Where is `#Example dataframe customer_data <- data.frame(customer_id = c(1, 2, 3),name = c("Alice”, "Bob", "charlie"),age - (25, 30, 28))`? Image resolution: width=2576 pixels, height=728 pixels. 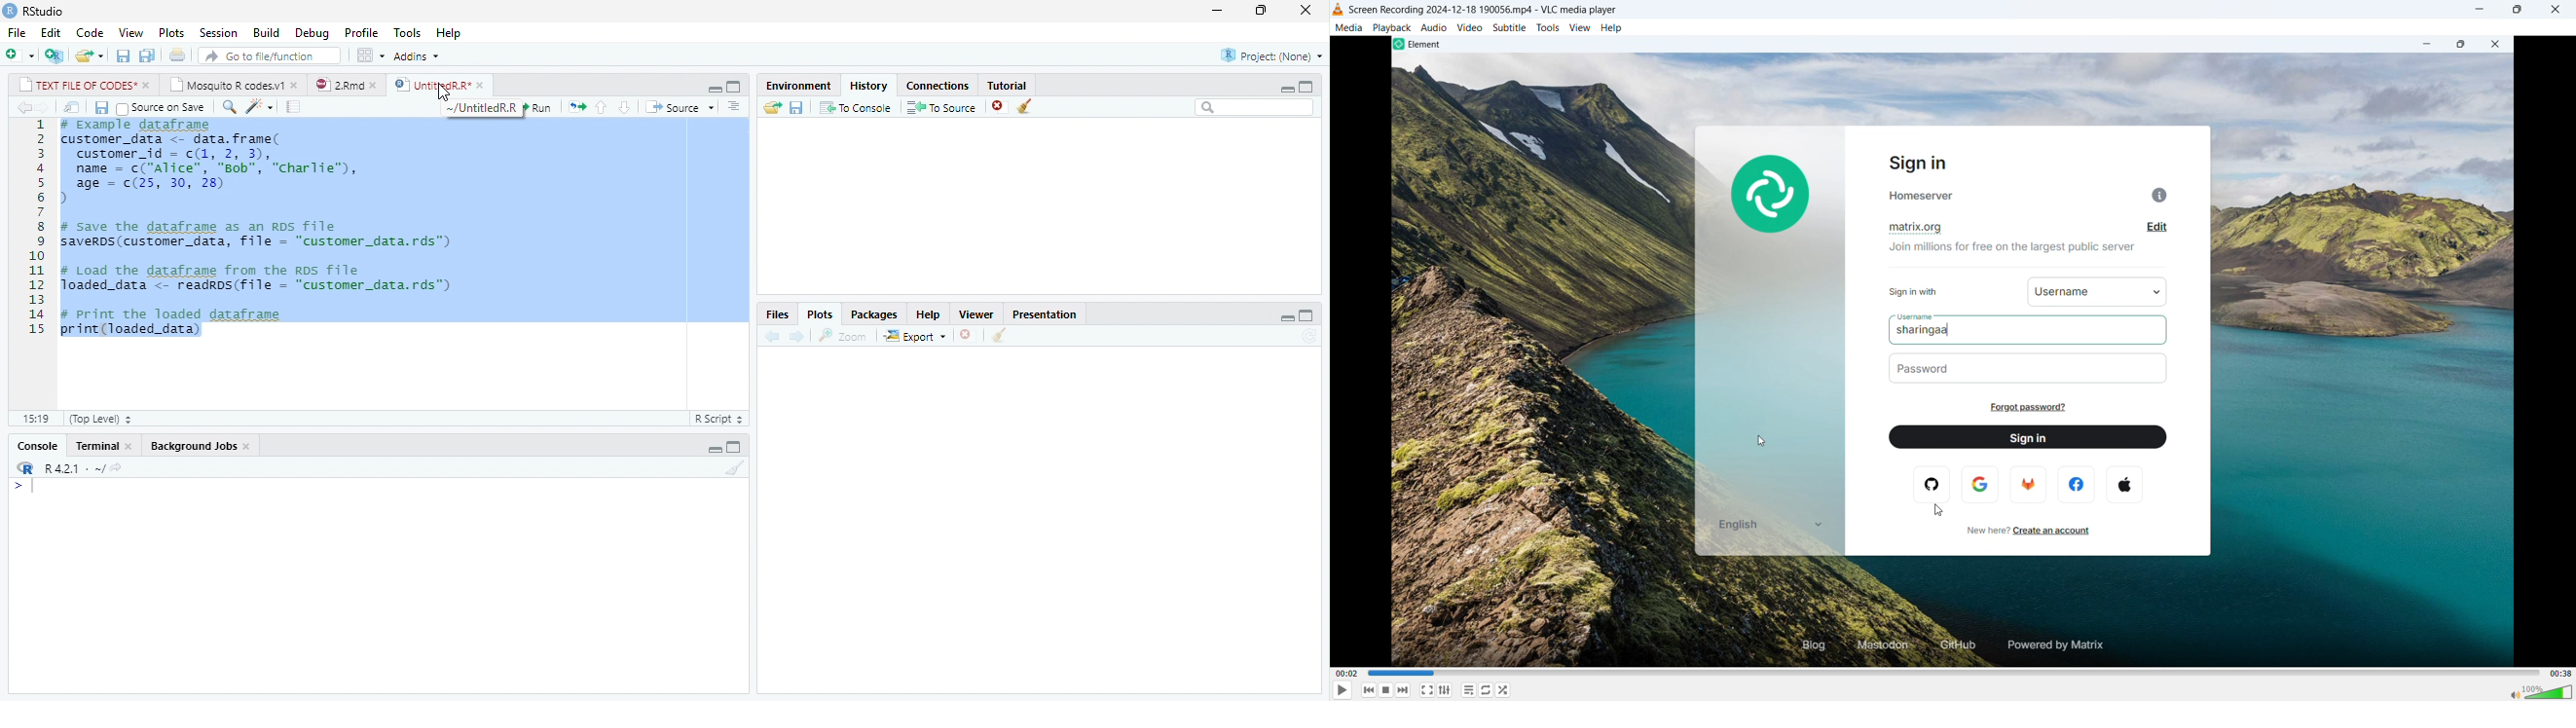
#Example dataframe customer_data <- data.frame(customer_id = c(1, 2, 3),name = c("Alice”, "Bob", "charlie"),age - (25, 30, 28)) is located at coordinates (217, 163).